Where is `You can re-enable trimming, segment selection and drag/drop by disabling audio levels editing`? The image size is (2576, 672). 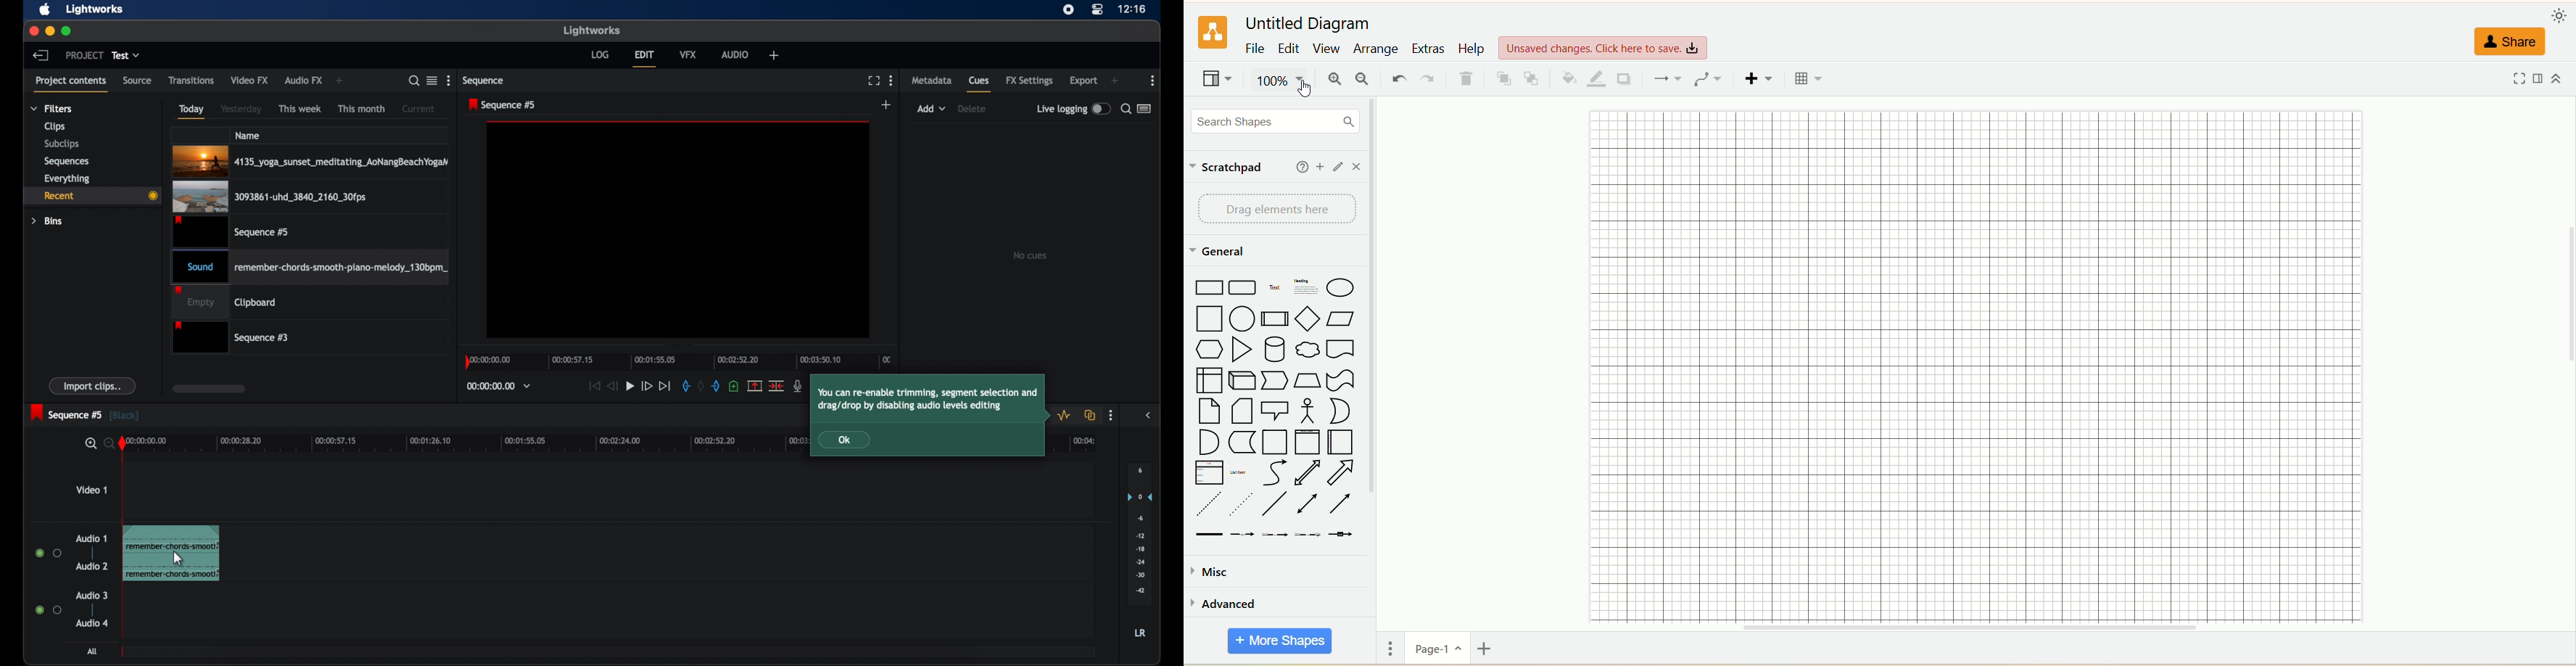
You can re-enable trimming, segment selection and drag/drop by disabling audio levels editing is located at coordinates (931, 397).